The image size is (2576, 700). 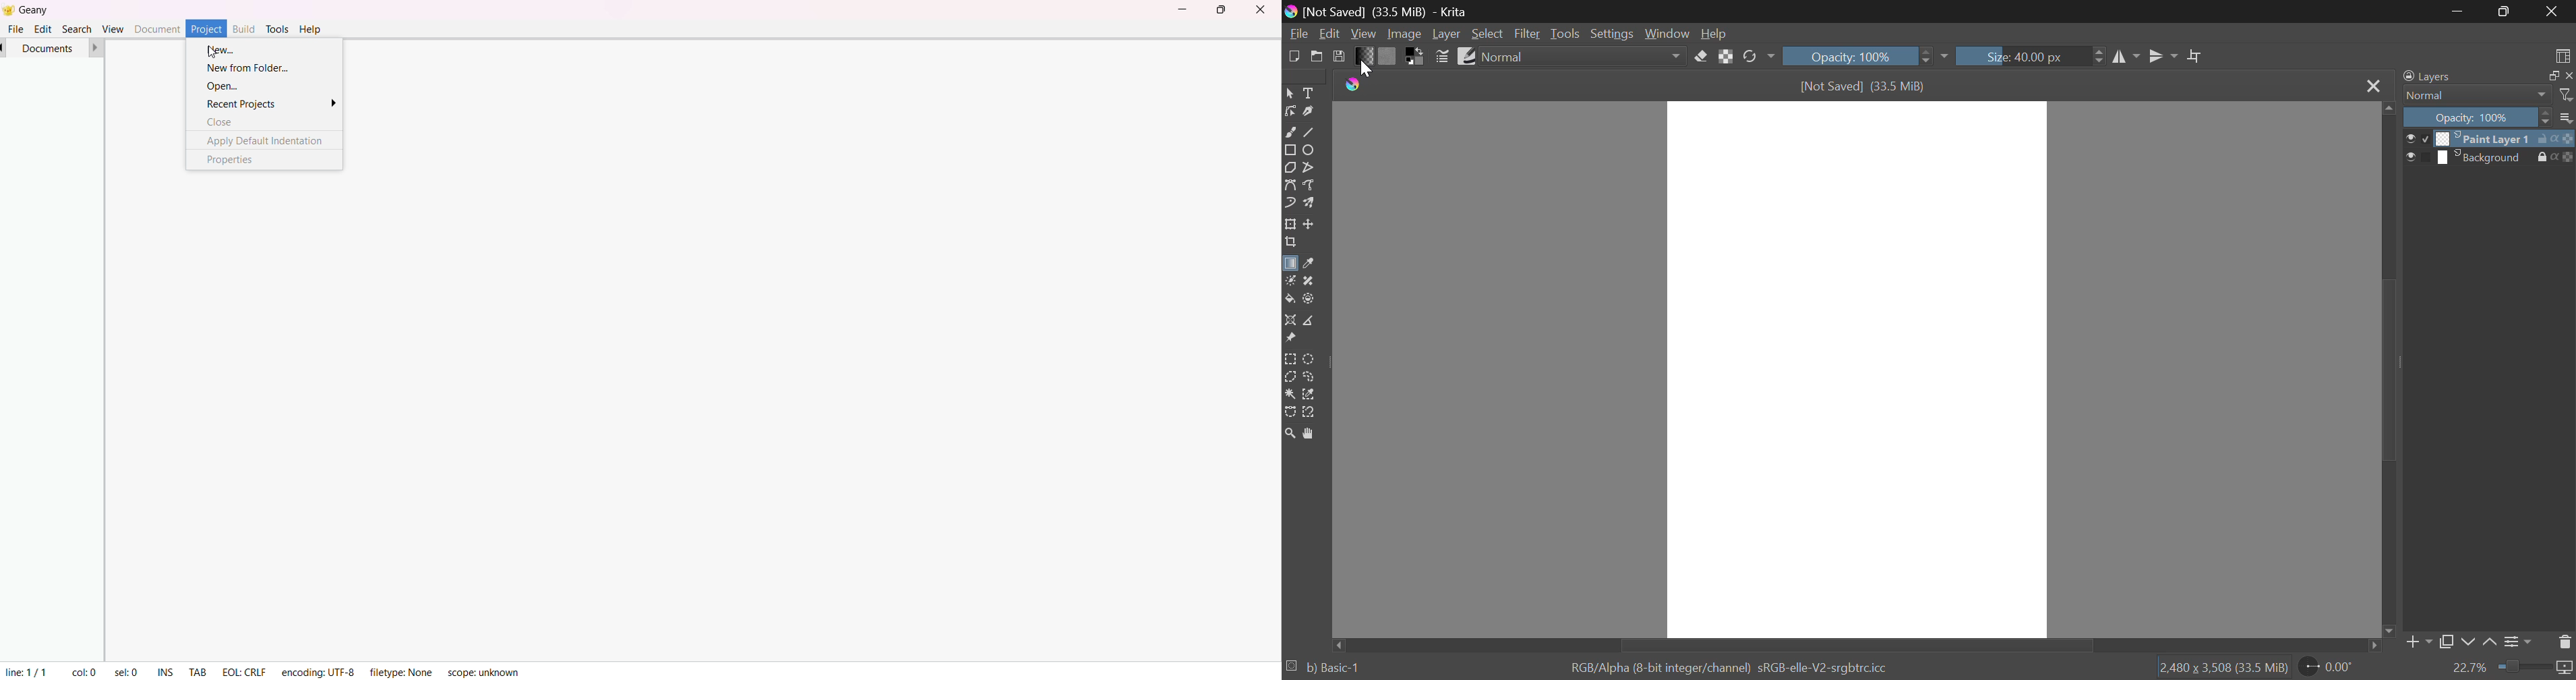 I want to click on Line, so click(x=1309, y=131).